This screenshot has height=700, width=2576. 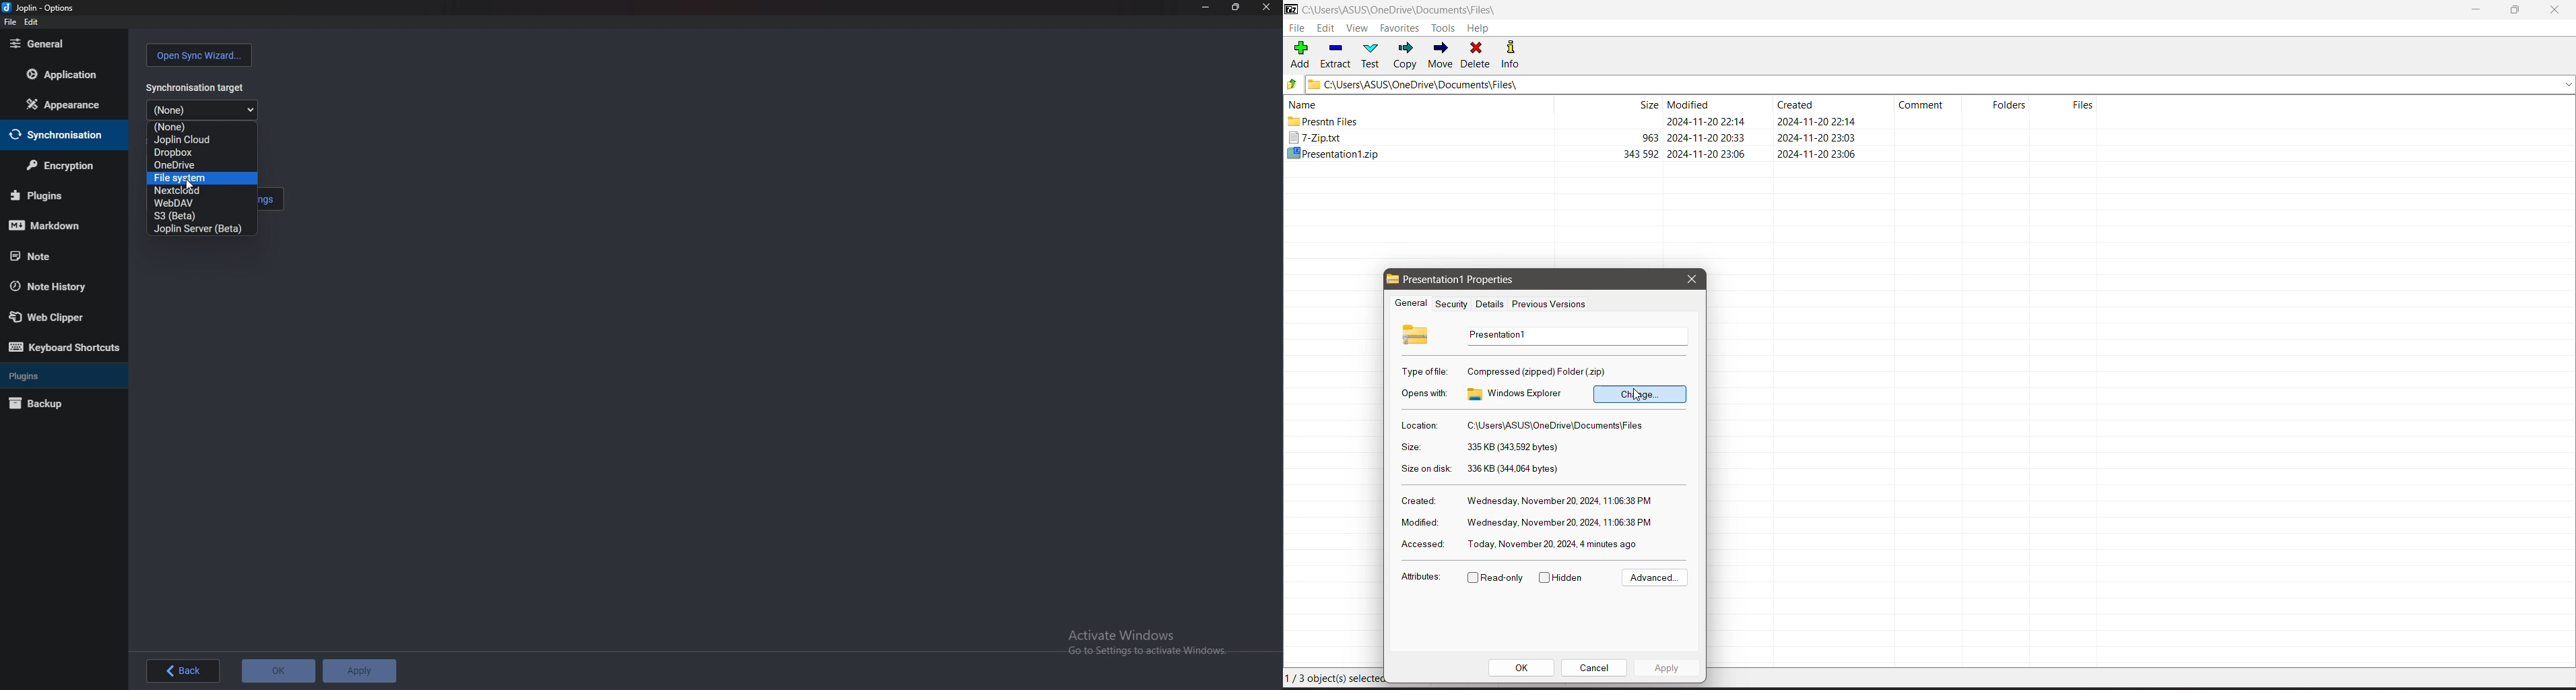 What do you see at coordinates (1477, 54) in the screenshot?
I see `Delete` at bounding box center [1477, 54].